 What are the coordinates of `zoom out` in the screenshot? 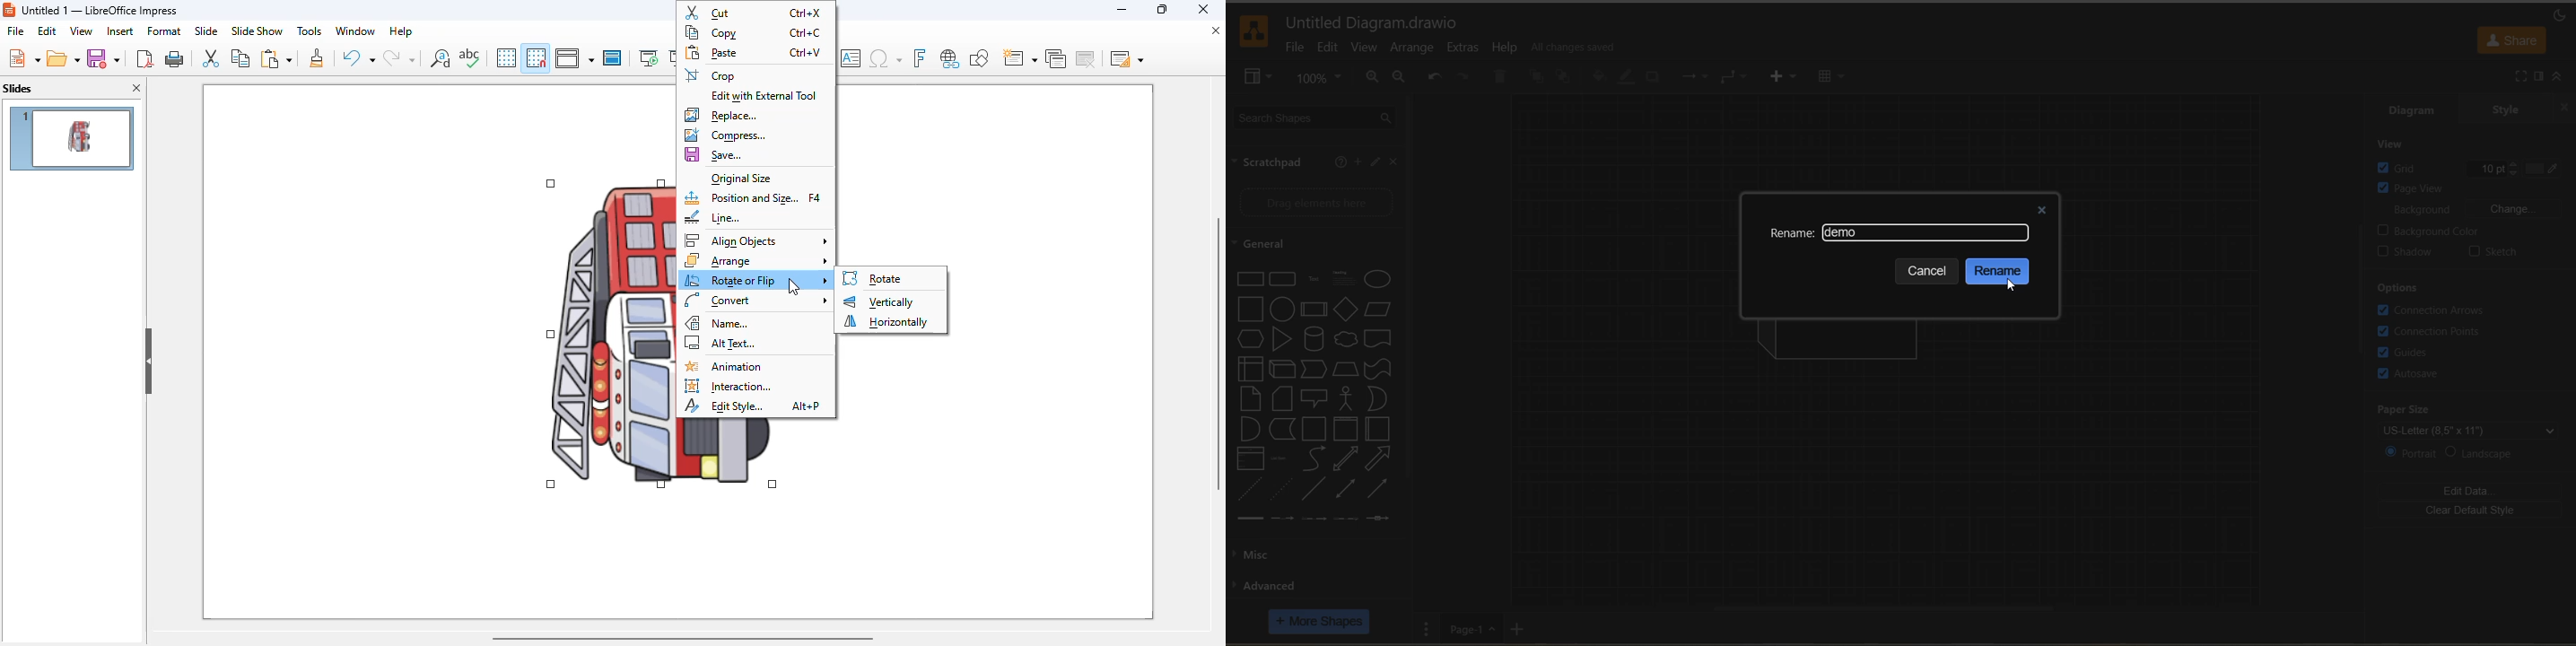 It's located at (1401, 79).